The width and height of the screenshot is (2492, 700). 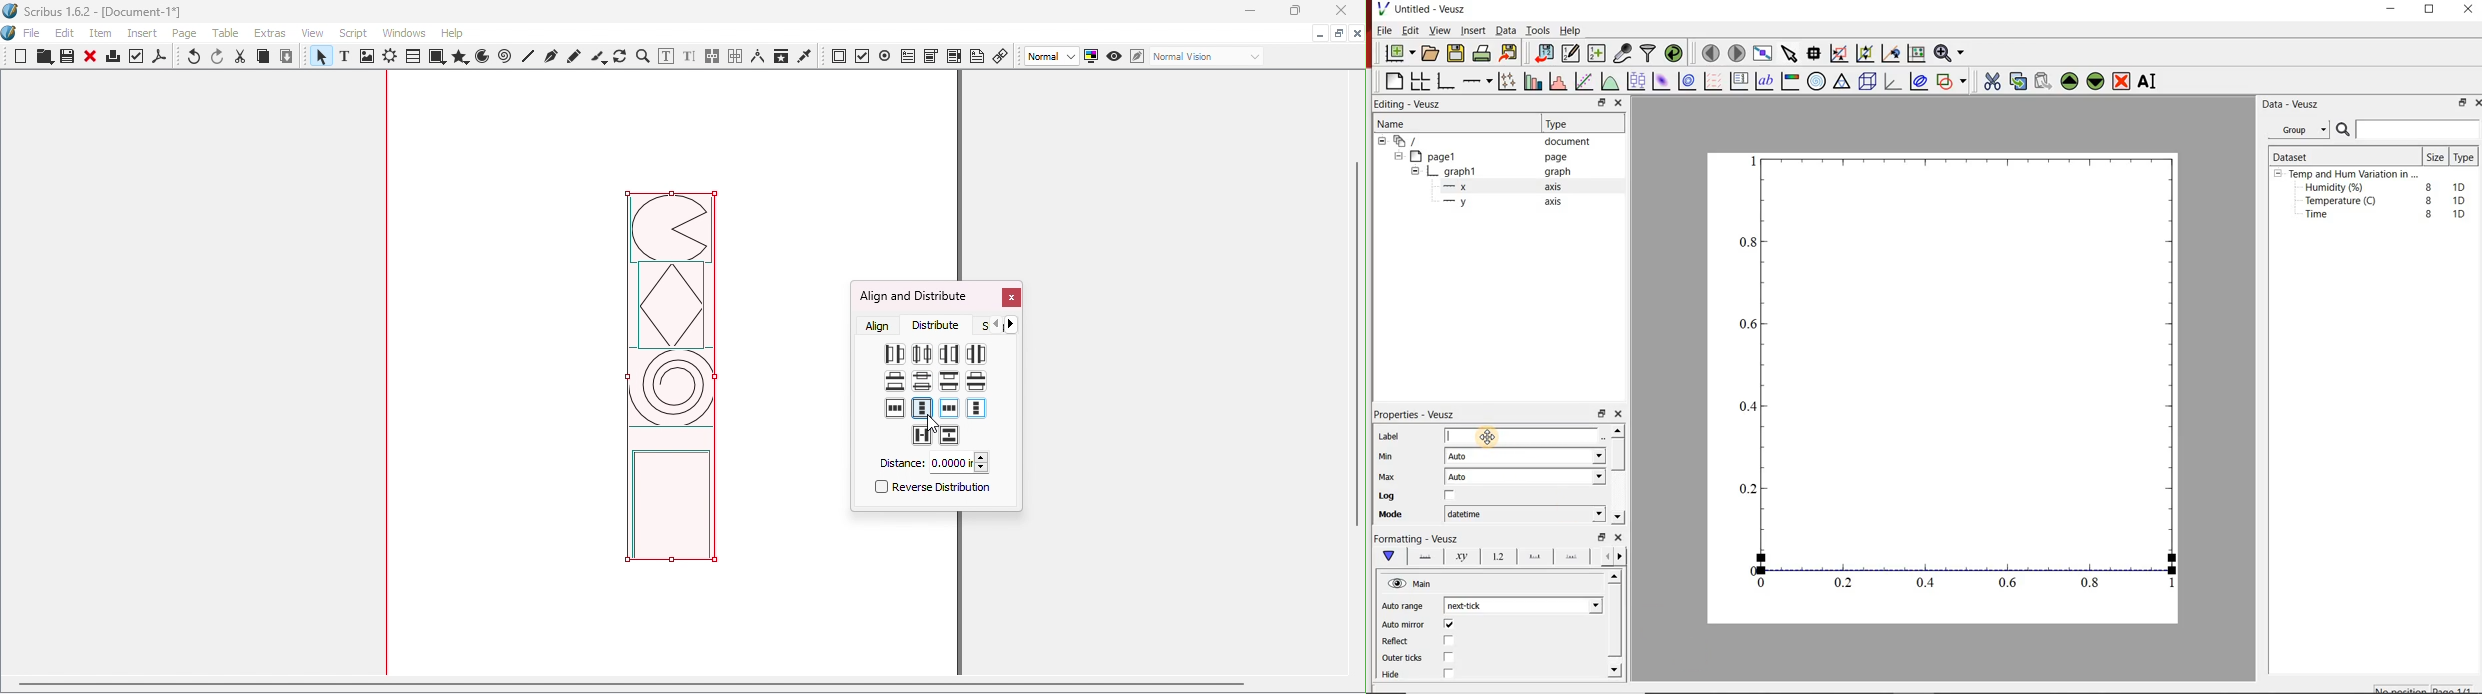 I want to click on Edit in Preview mode, so click(x=1136, y=55).